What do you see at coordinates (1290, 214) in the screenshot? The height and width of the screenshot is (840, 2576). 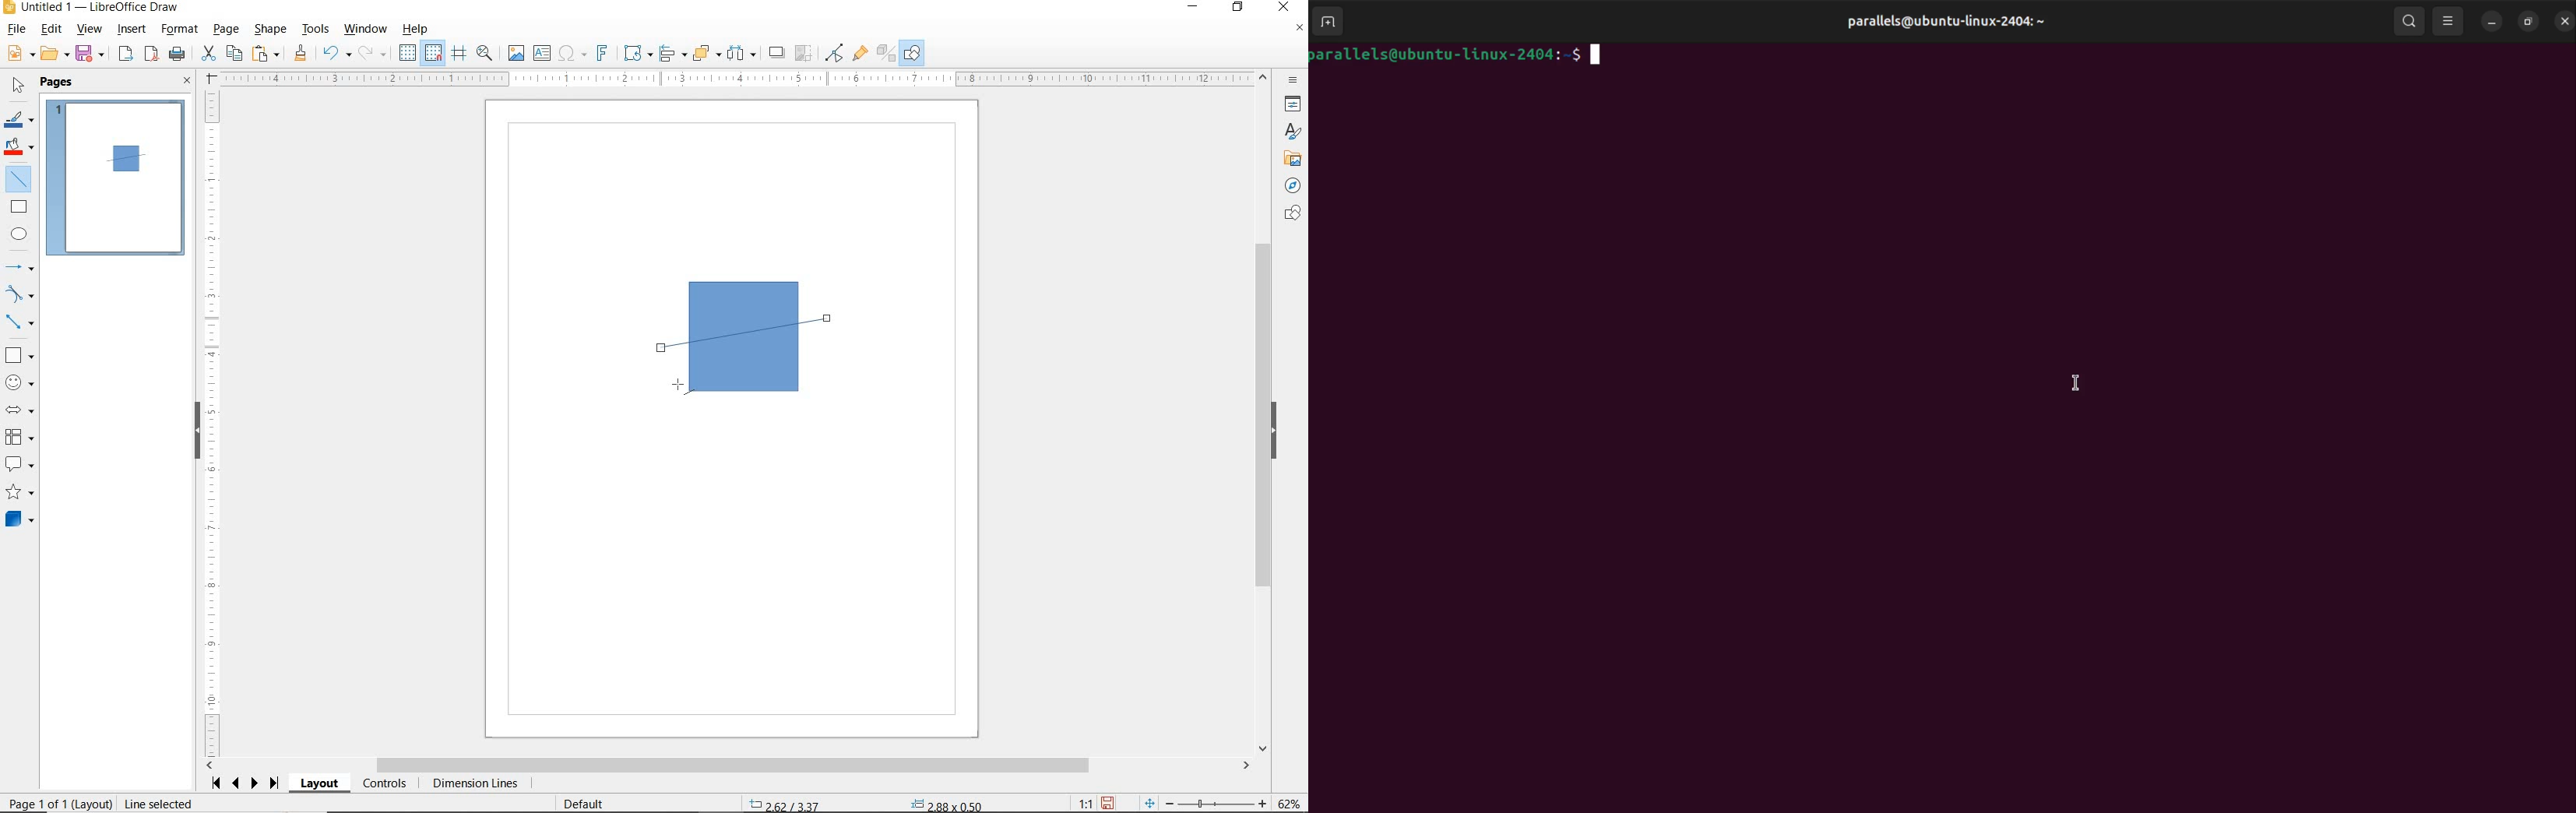 I see `SHAPES` at bounding box center [1290, 214].